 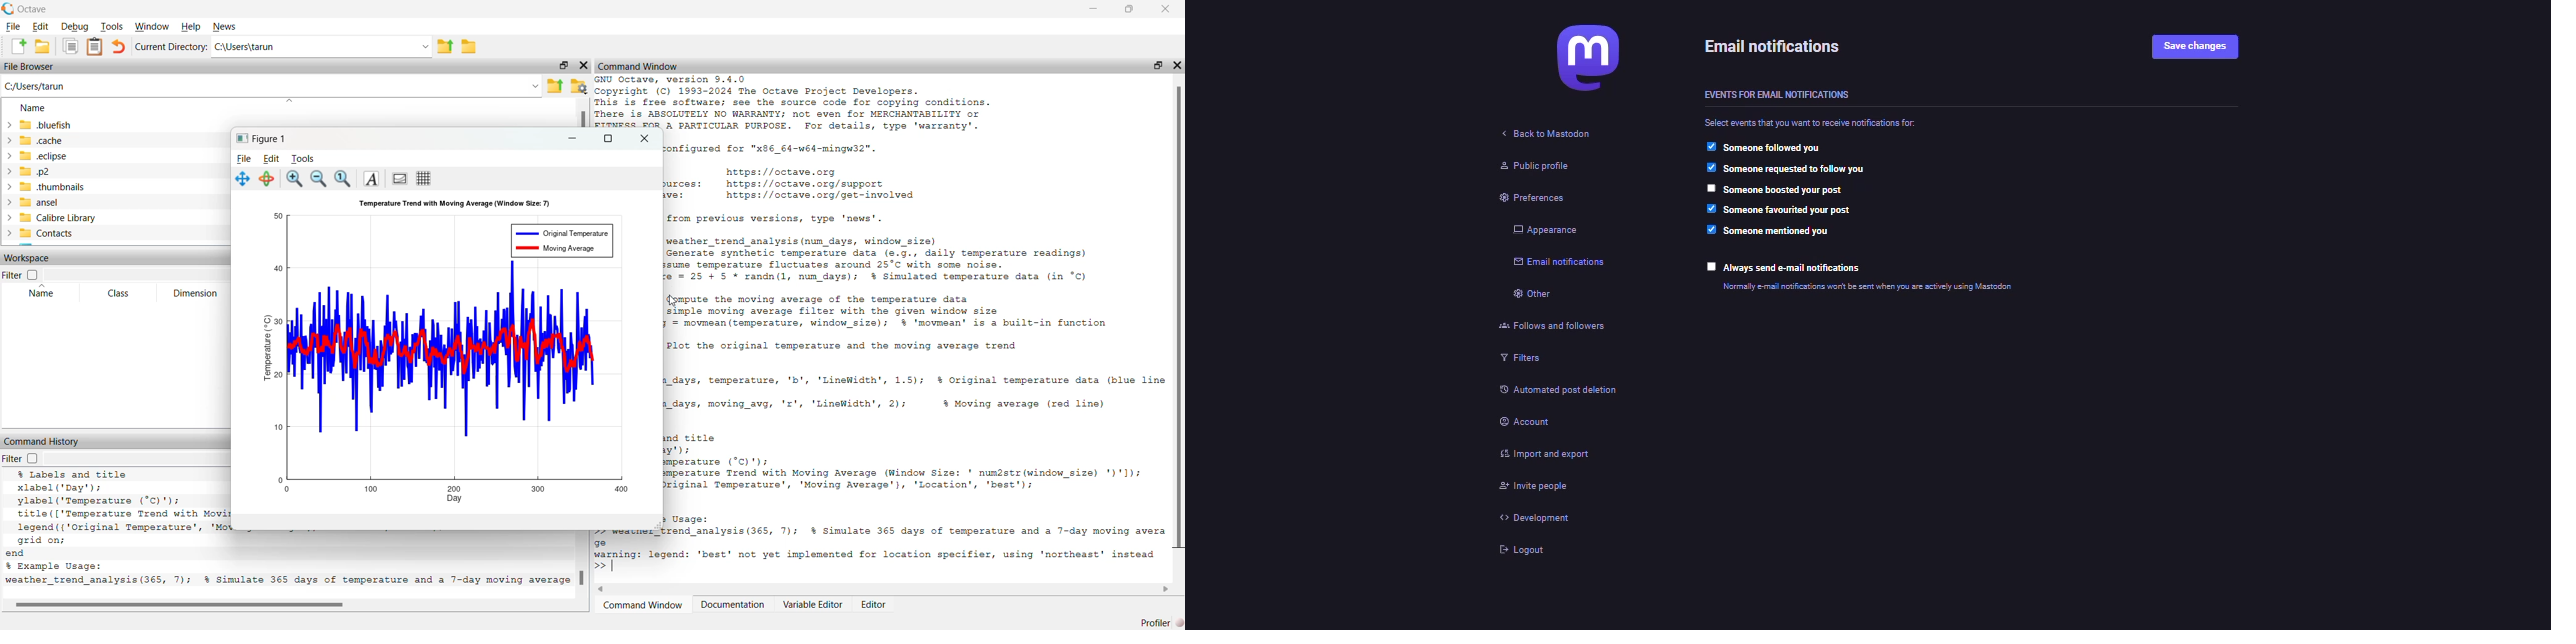 I want to click on Chart , so click(x=400, y=178).